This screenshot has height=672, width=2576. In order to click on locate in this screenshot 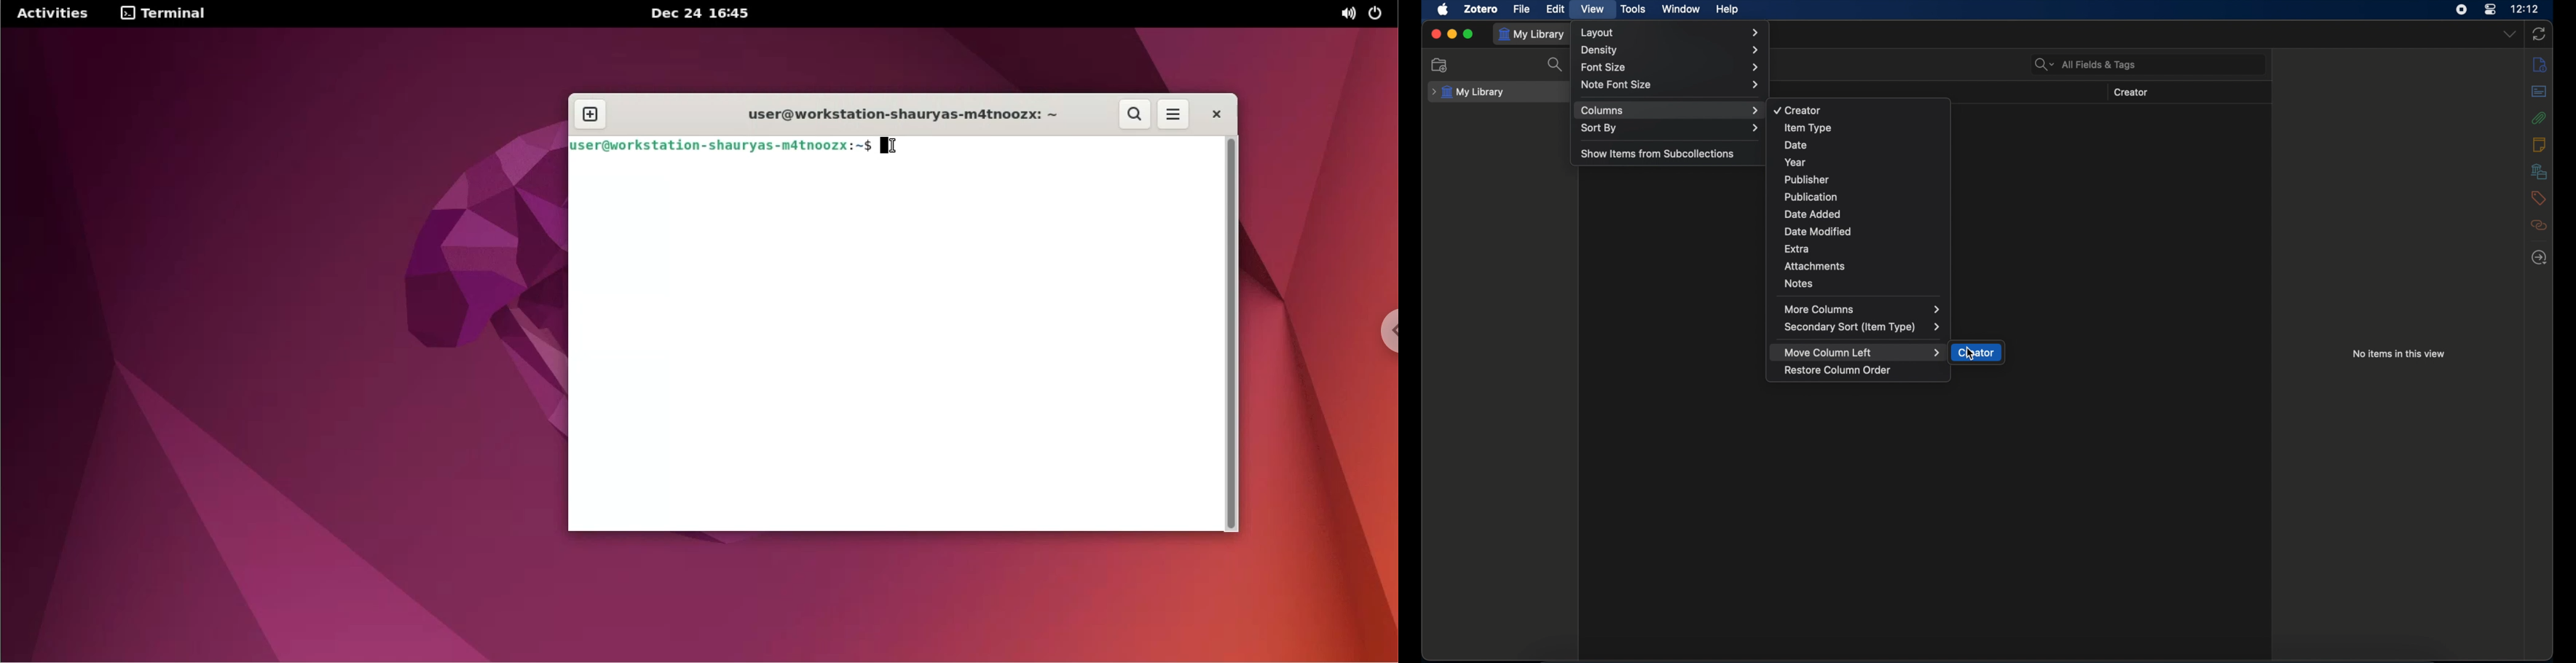, I will do `click(2540, 257)`.